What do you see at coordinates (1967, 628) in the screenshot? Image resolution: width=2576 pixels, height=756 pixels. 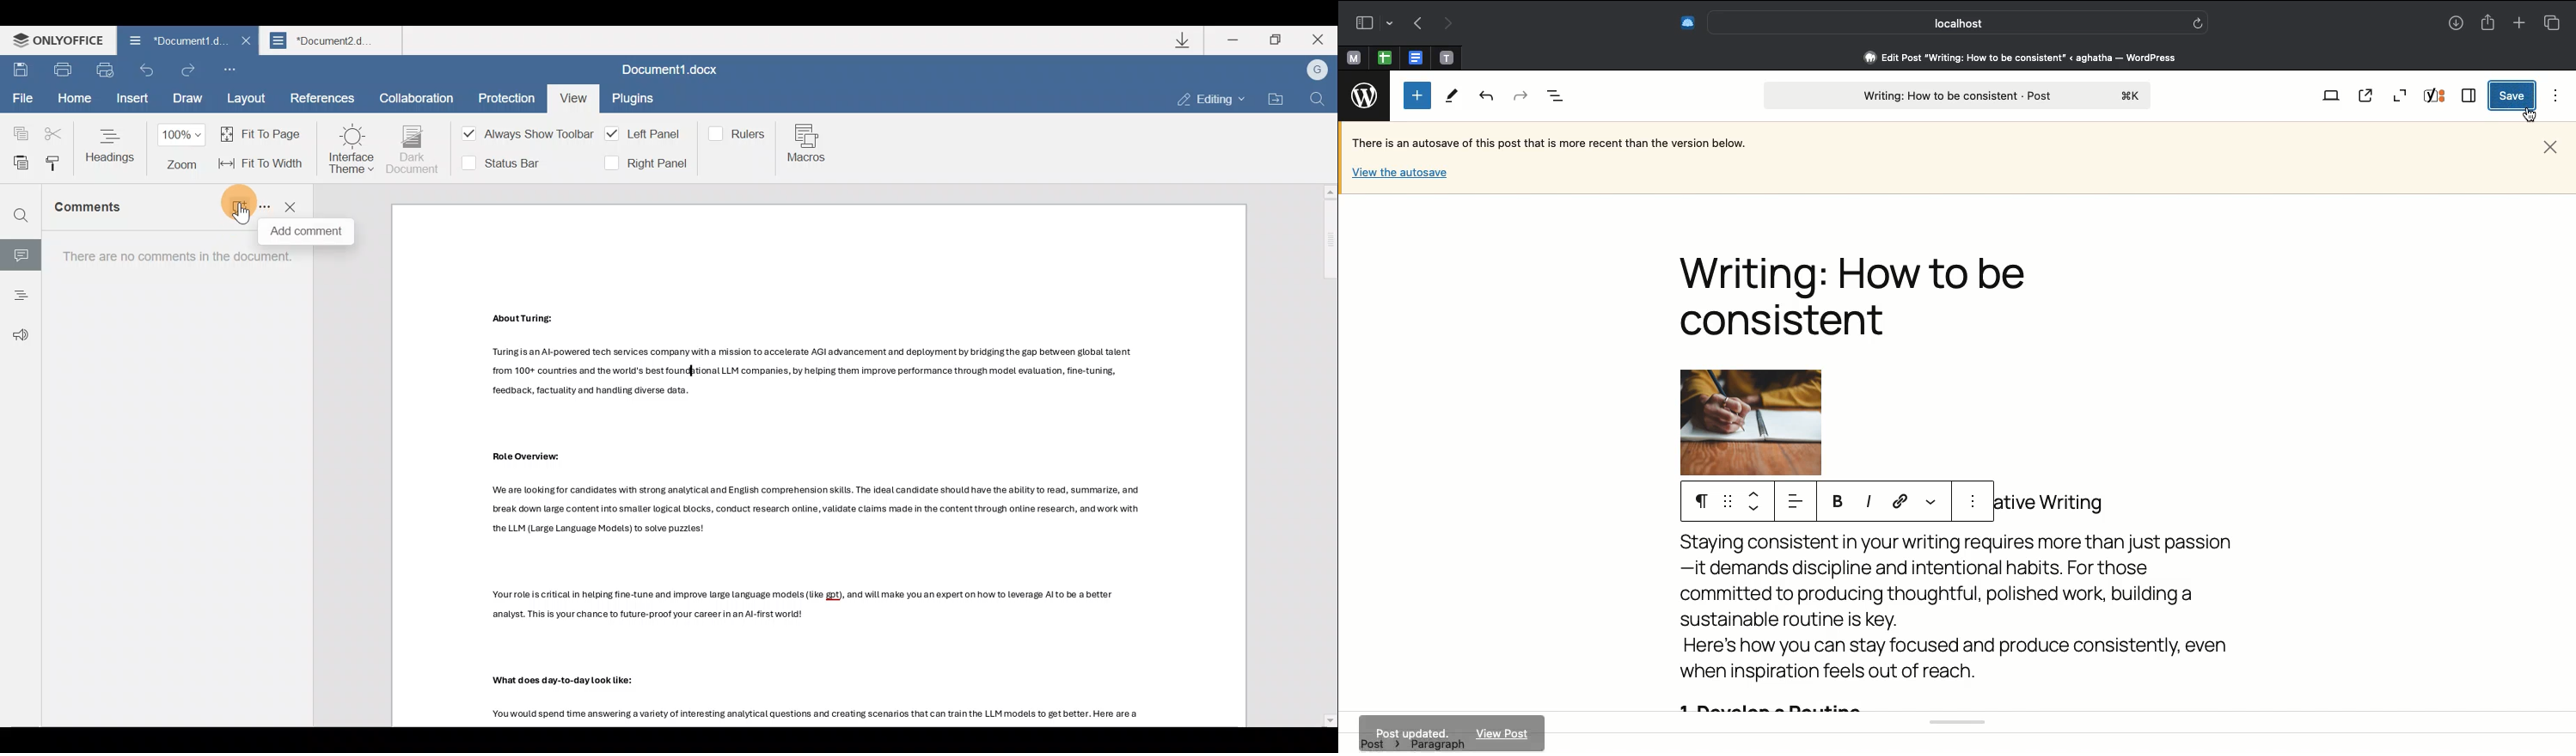 I see `body` at bounding box center [1967, 628].